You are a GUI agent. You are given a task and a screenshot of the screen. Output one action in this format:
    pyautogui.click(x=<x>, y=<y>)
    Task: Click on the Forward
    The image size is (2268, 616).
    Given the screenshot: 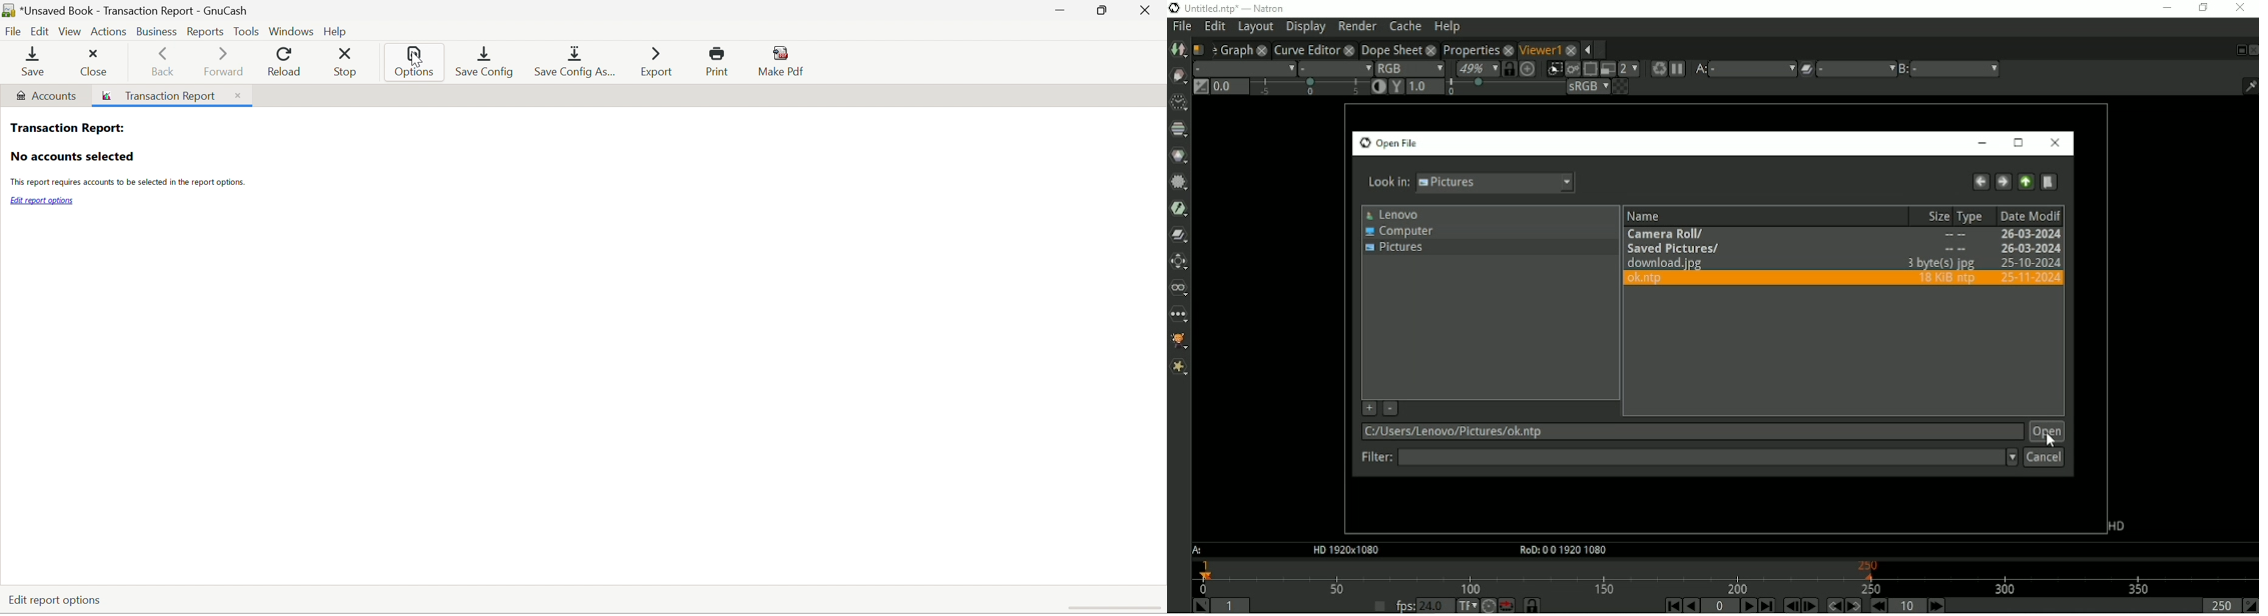 What is the action you would take?
    pyautogui.click(x=224, y=61)
    